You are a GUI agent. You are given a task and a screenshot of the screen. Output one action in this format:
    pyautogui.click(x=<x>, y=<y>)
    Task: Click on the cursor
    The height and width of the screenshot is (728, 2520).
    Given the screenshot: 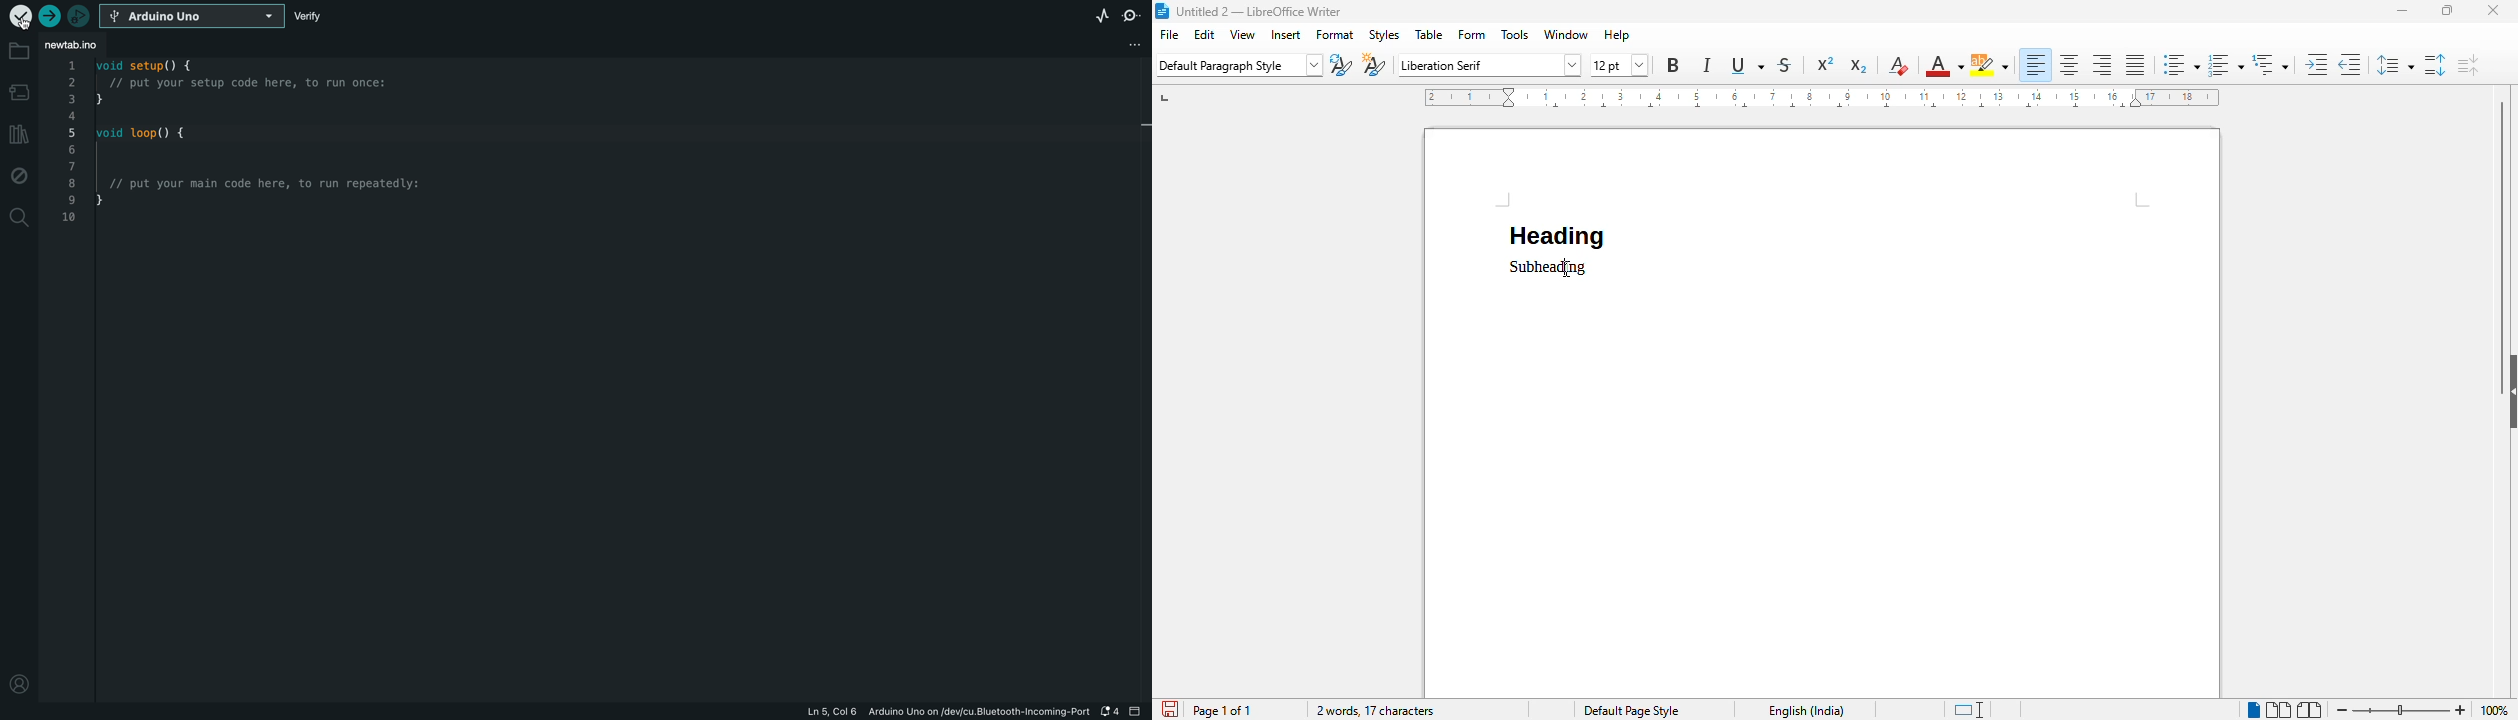 What is the action you would take?
    pyautogui.click(x=19, y=20)
    